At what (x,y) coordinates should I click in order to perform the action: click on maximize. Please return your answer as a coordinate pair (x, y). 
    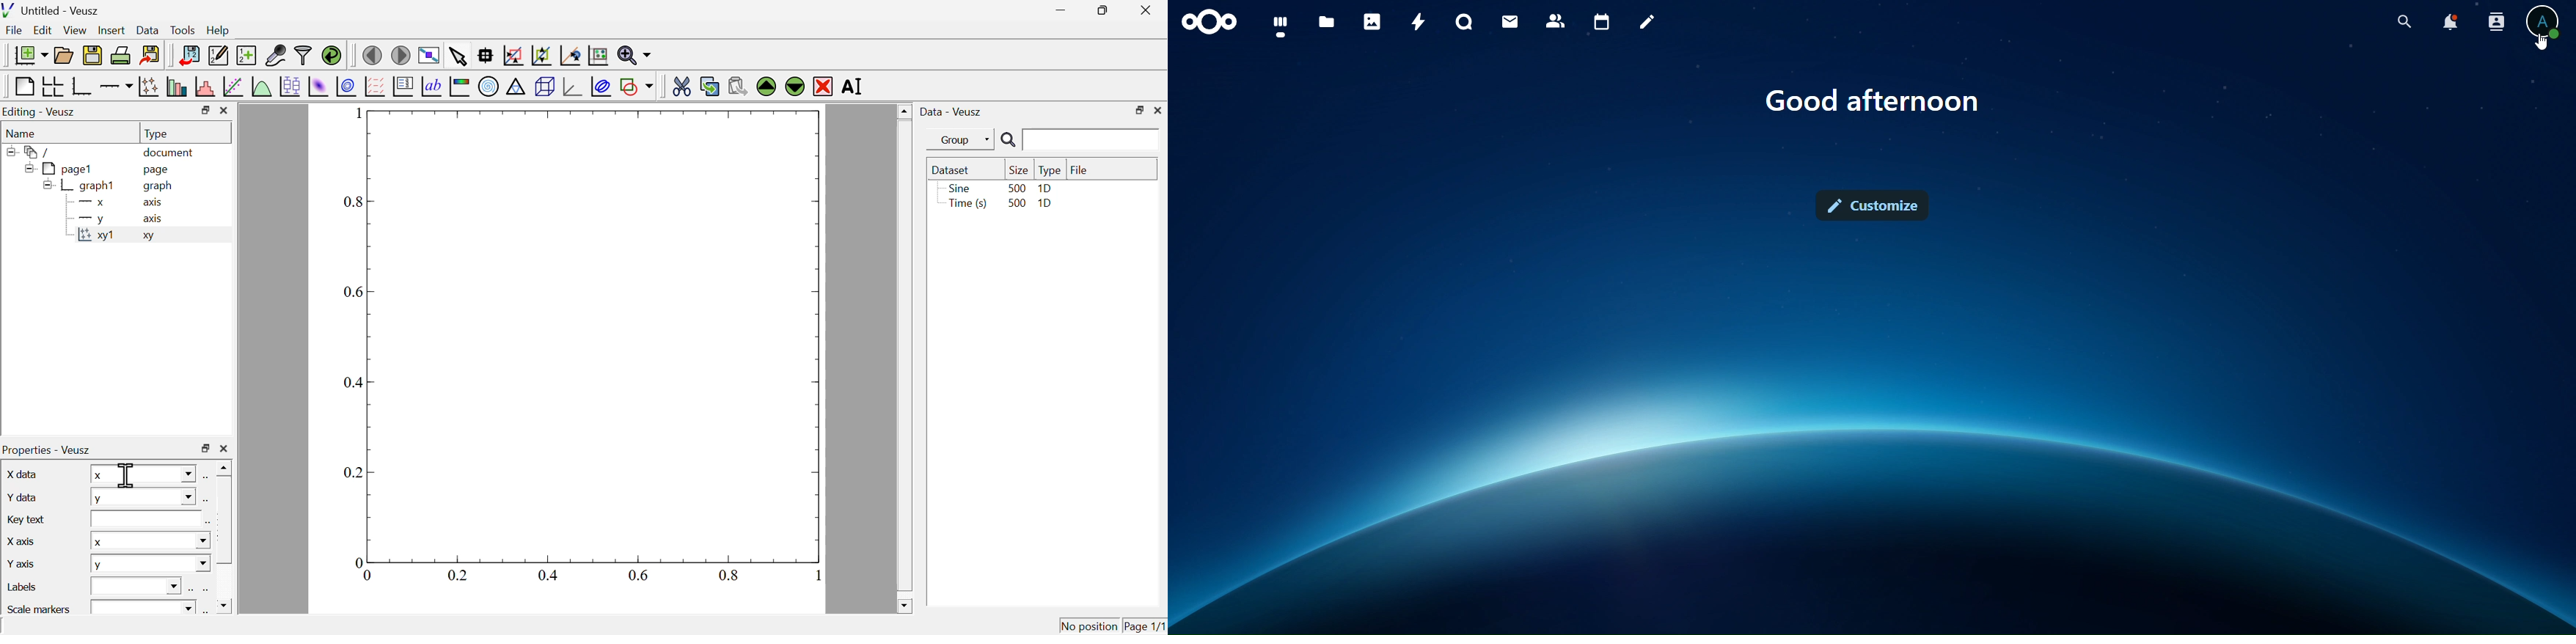
    Looking at the image, I should click on (203, 110).